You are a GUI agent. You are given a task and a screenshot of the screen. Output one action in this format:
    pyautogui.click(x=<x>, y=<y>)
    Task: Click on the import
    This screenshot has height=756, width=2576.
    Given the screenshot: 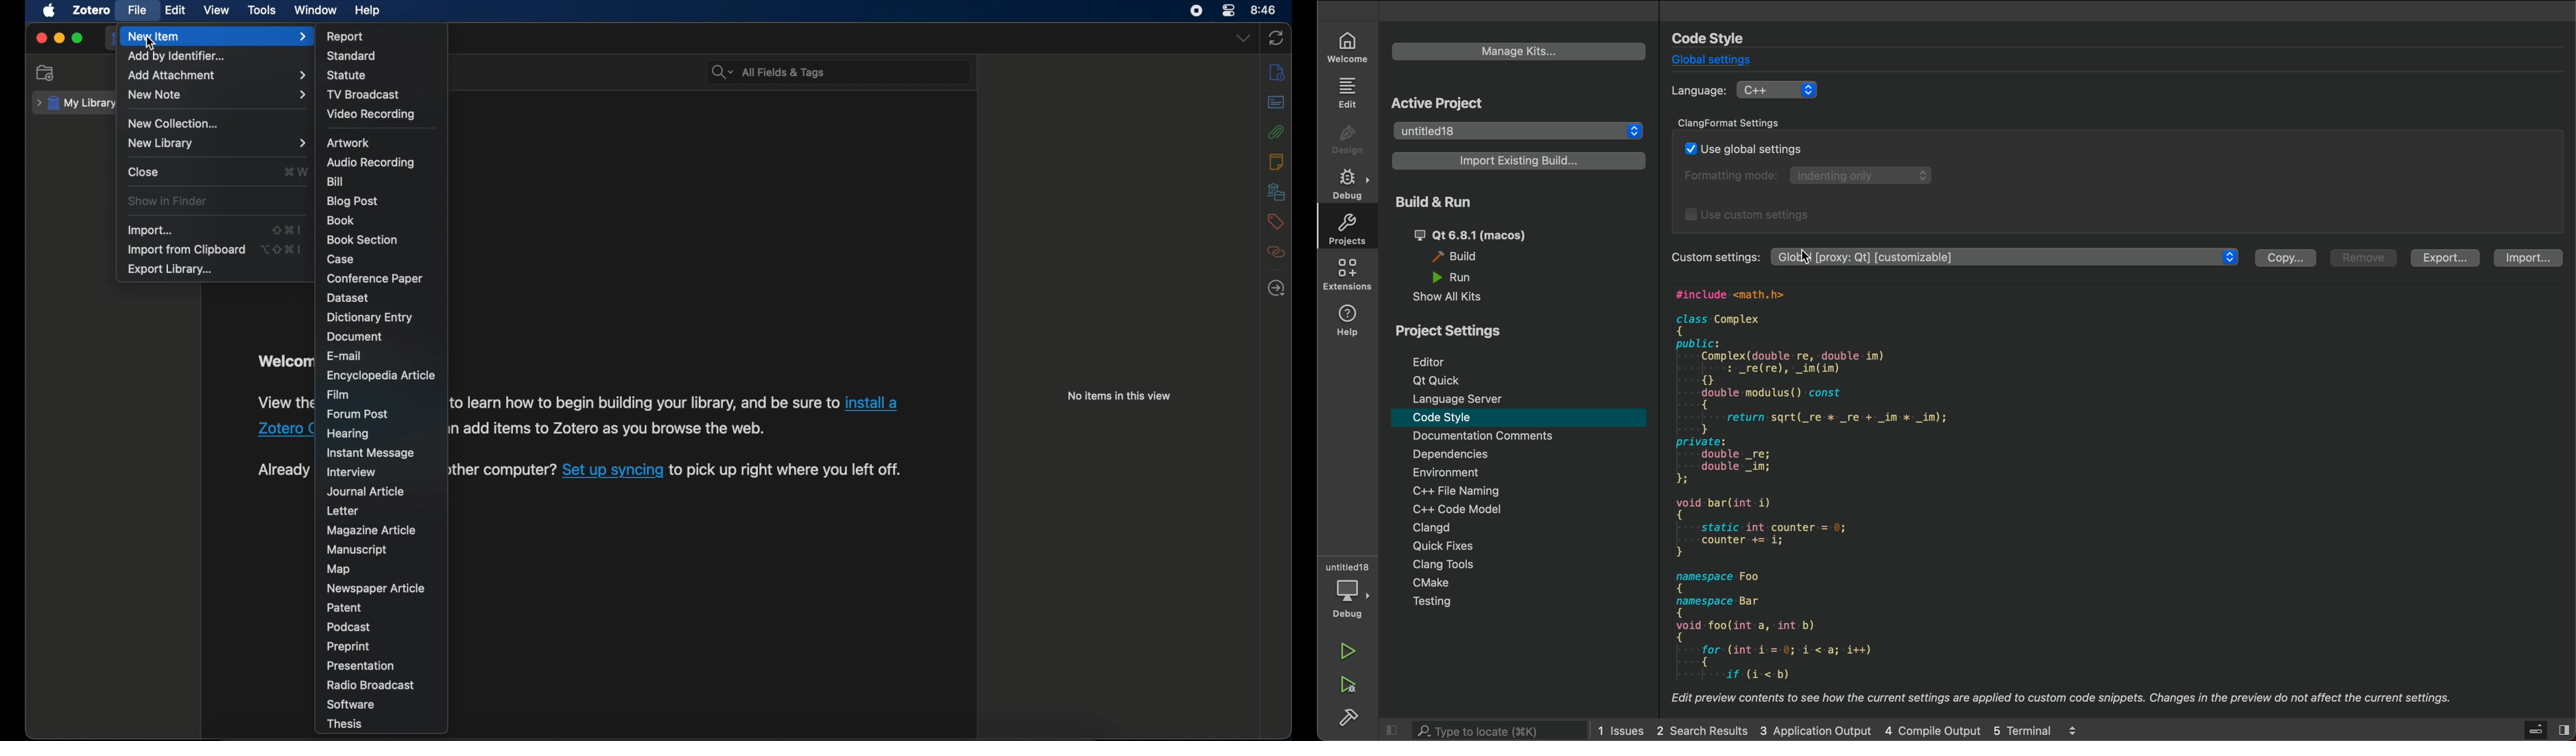 What is the action you would take?
    pyautogui.click(x=151, y=231)
    